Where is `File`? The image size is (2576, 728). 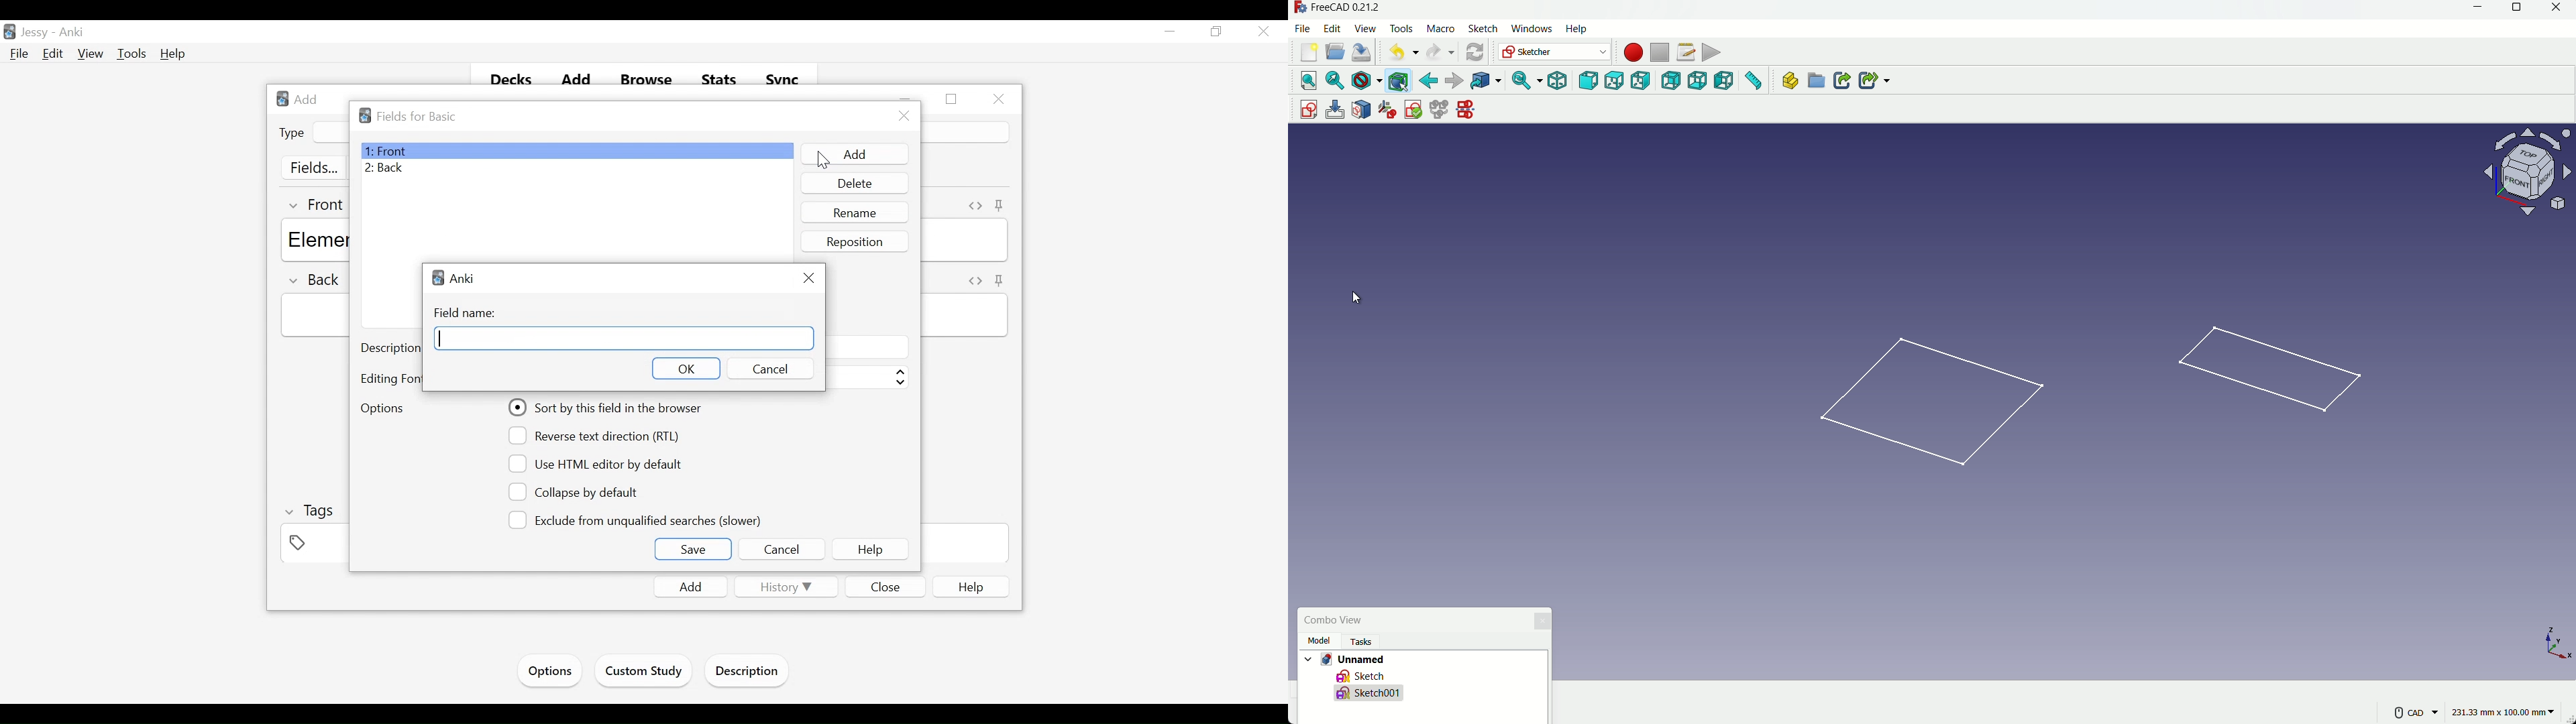
File is located at coordinates (19, 54).